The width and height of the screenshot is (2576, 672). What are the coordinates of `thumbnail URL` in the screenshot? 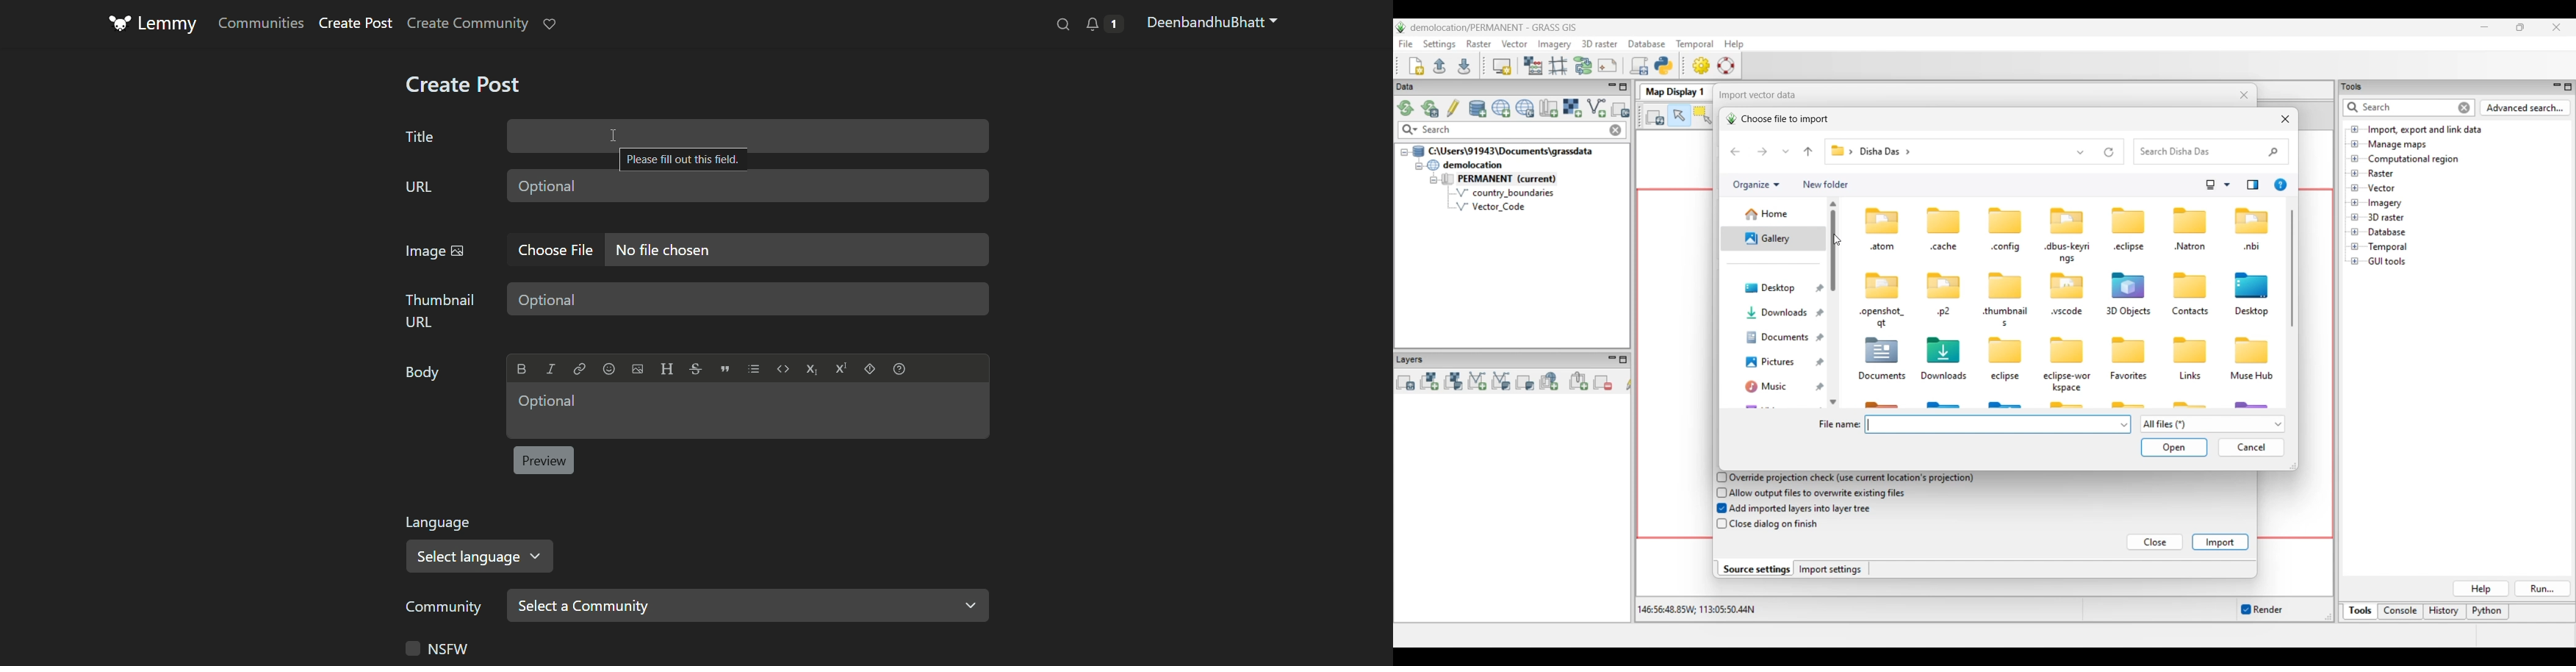 It's located at (441, 309).